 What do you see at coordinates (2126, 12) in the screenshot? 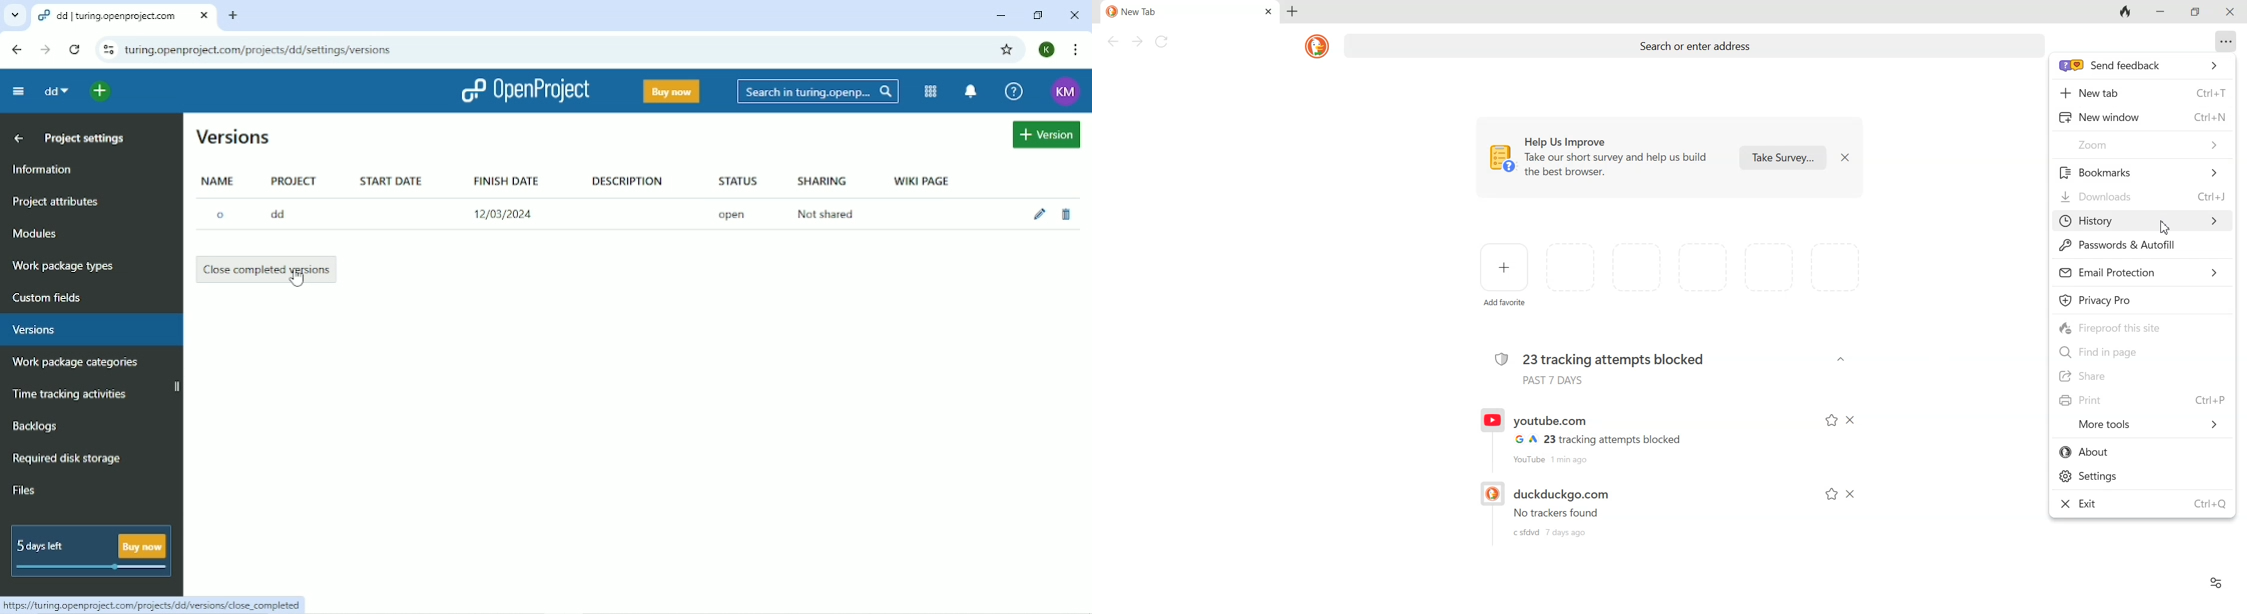
I see `Fire button` at bounding box center [2126, 12].